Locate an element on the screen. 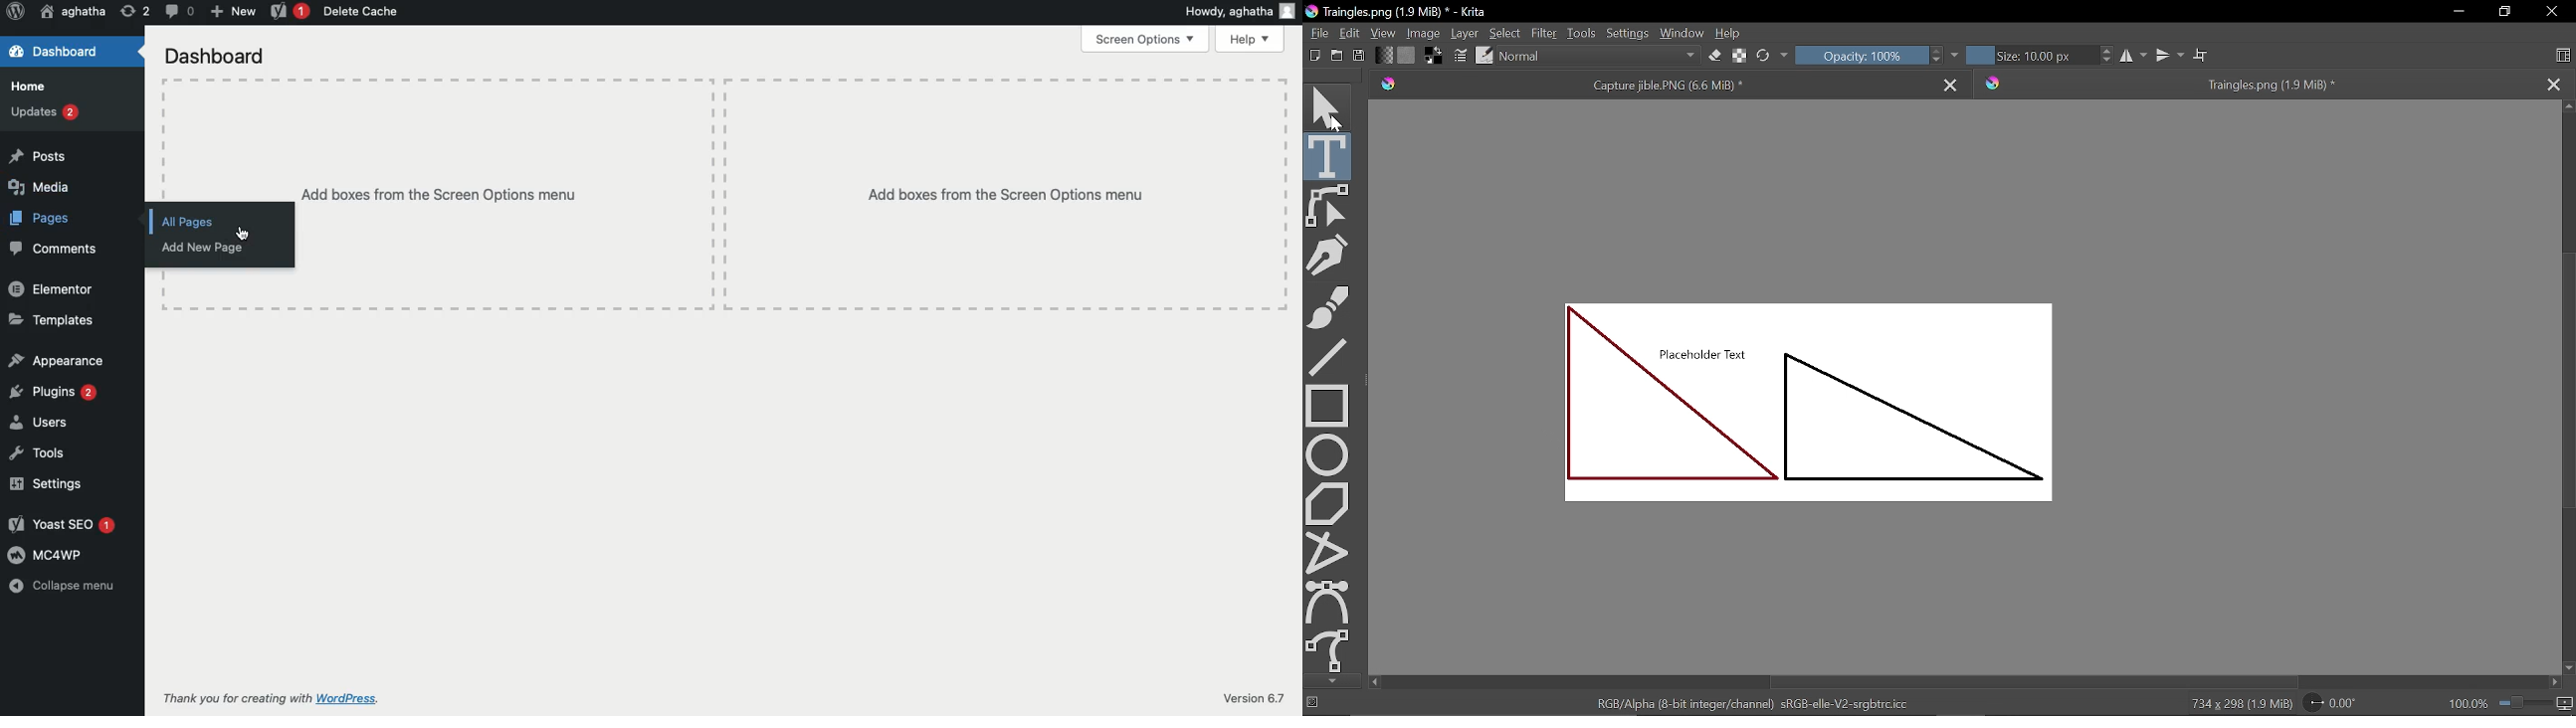  Settings is located at coordinates (1627, 32).